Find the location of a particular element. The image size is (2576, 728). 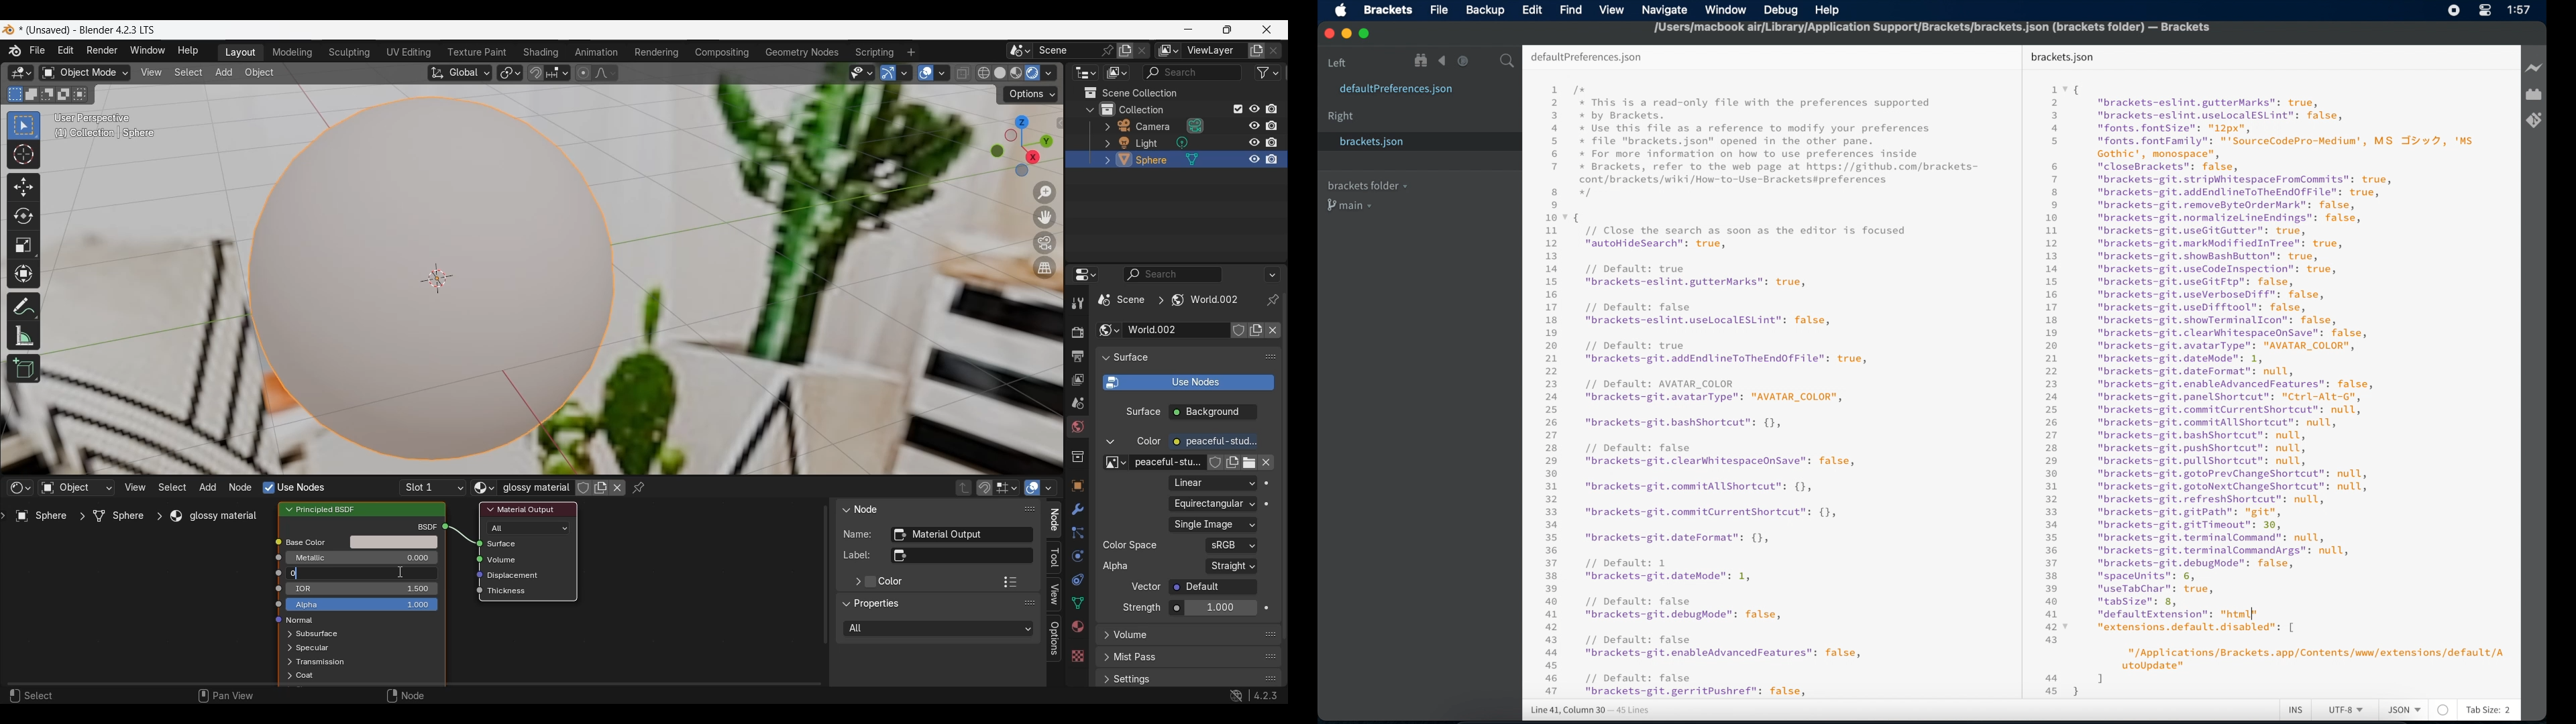

backup is located at coordinates (1485, 10).